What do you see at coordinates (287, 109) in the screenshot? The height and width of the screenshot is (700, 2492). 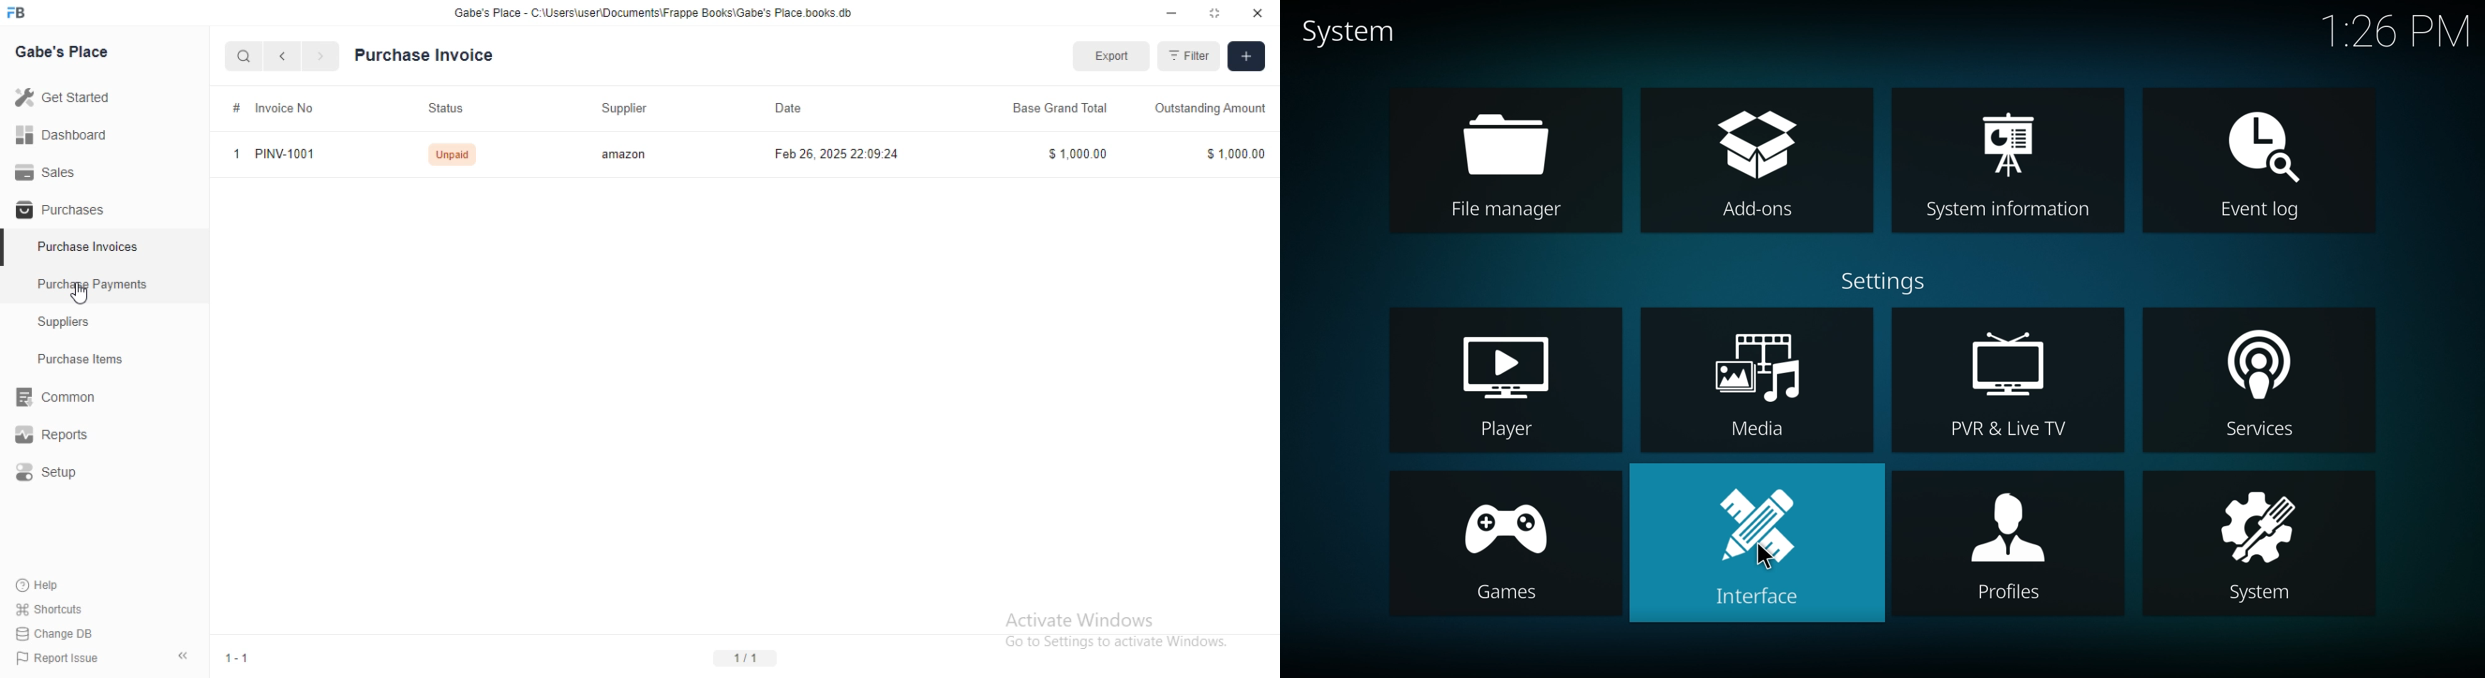 I see `Invoice No` at bounding box center [287, 109].